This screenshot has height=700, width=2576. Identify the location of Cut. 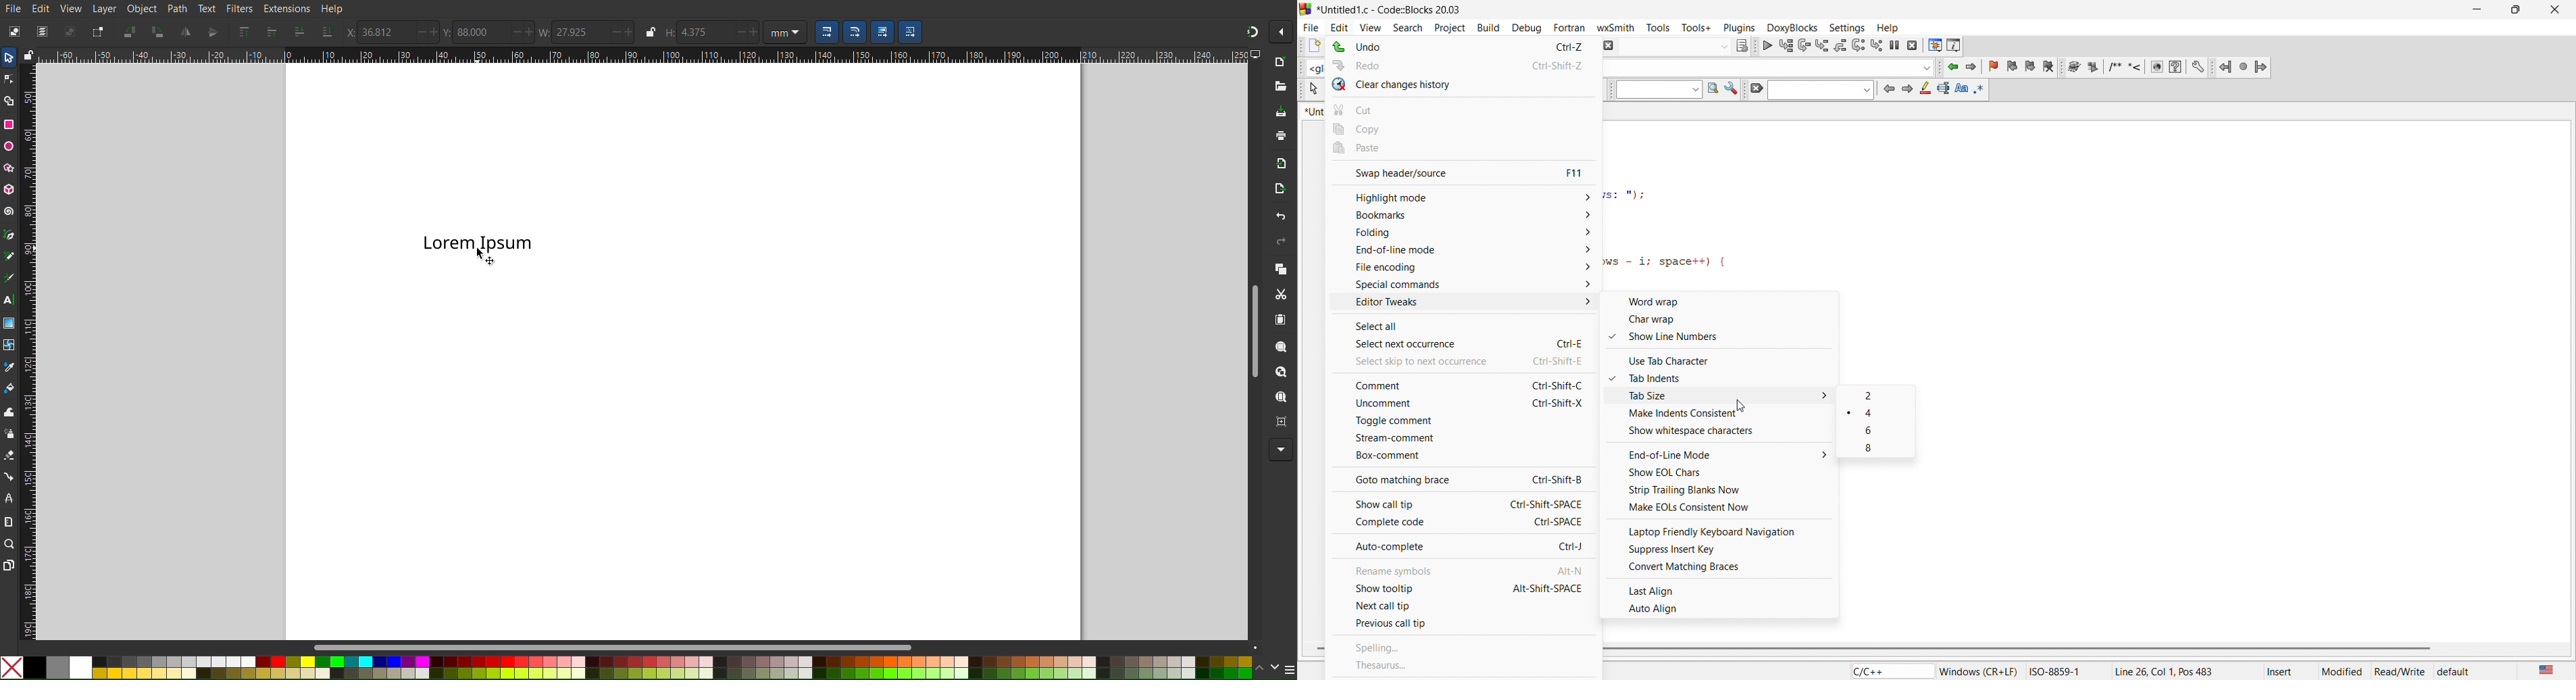
(1280, 293).